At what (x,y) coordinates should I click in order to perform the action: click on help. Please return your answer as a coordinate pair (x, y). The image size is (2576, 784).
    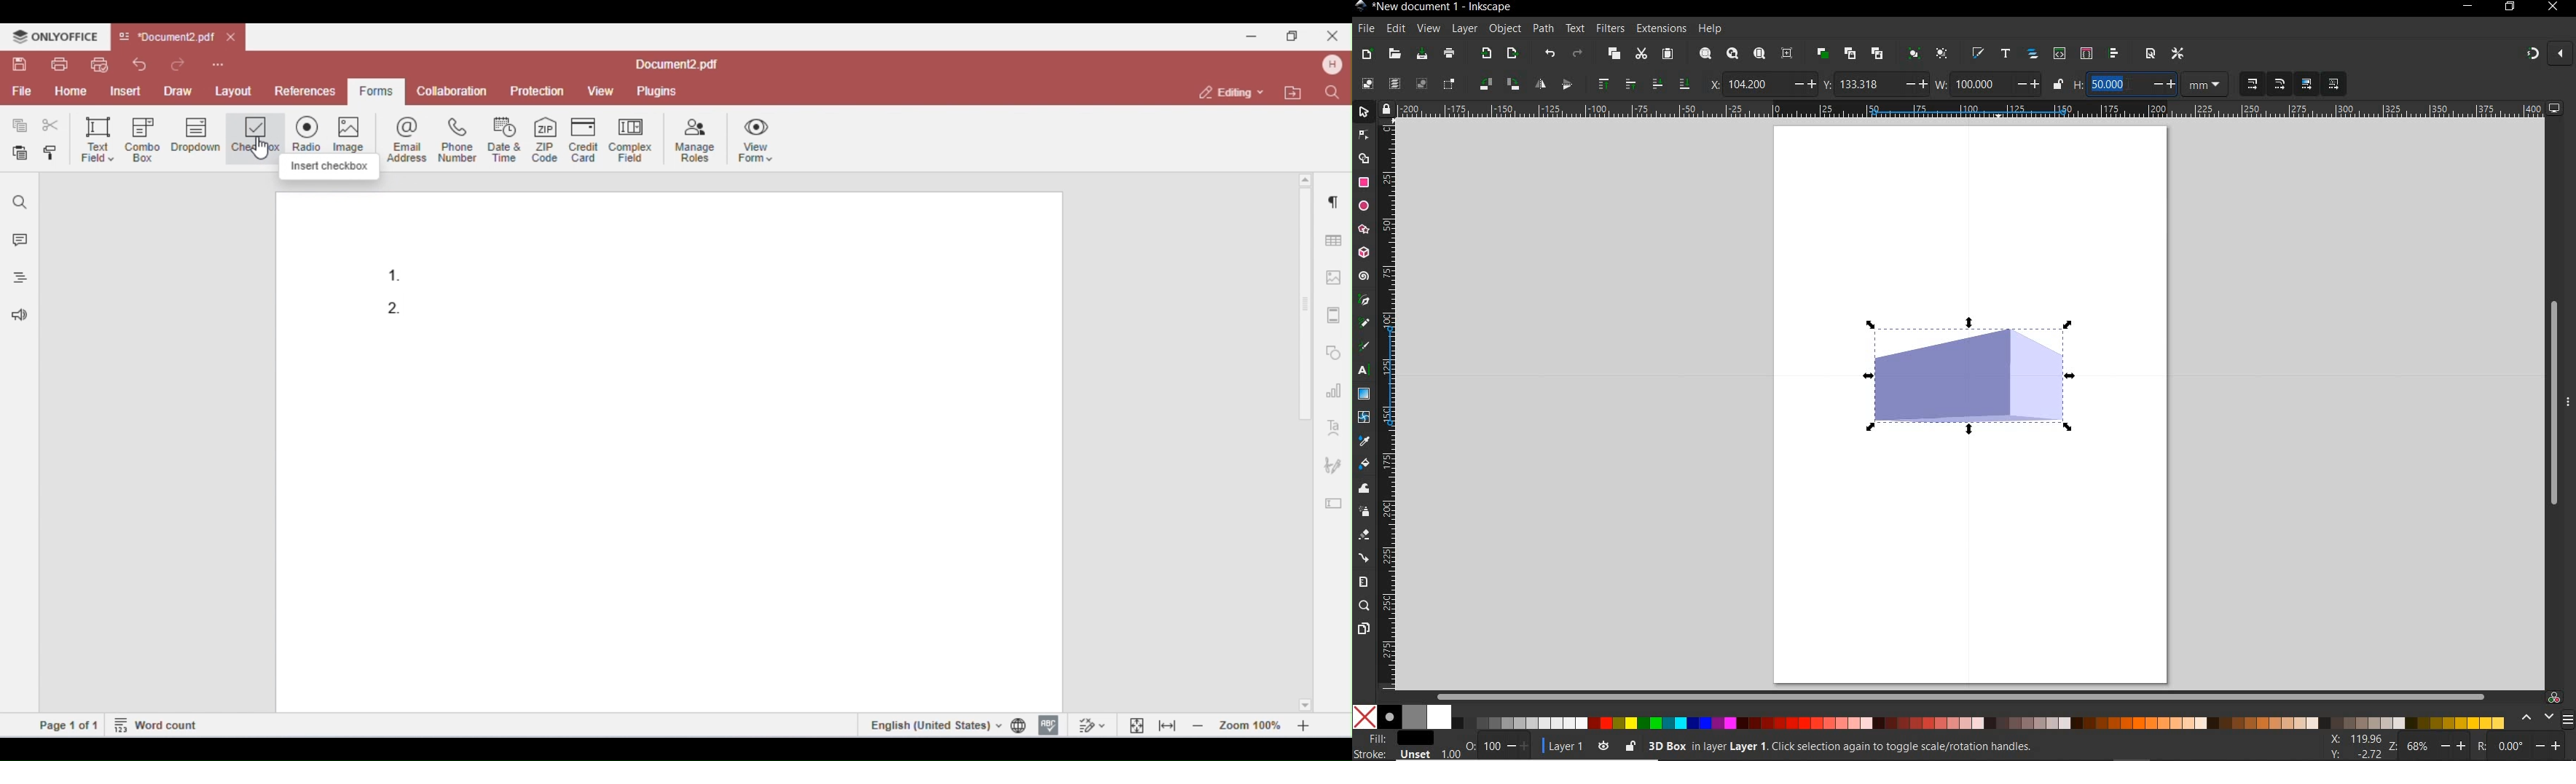
    Looking at the image, I should click on (1711, 28).